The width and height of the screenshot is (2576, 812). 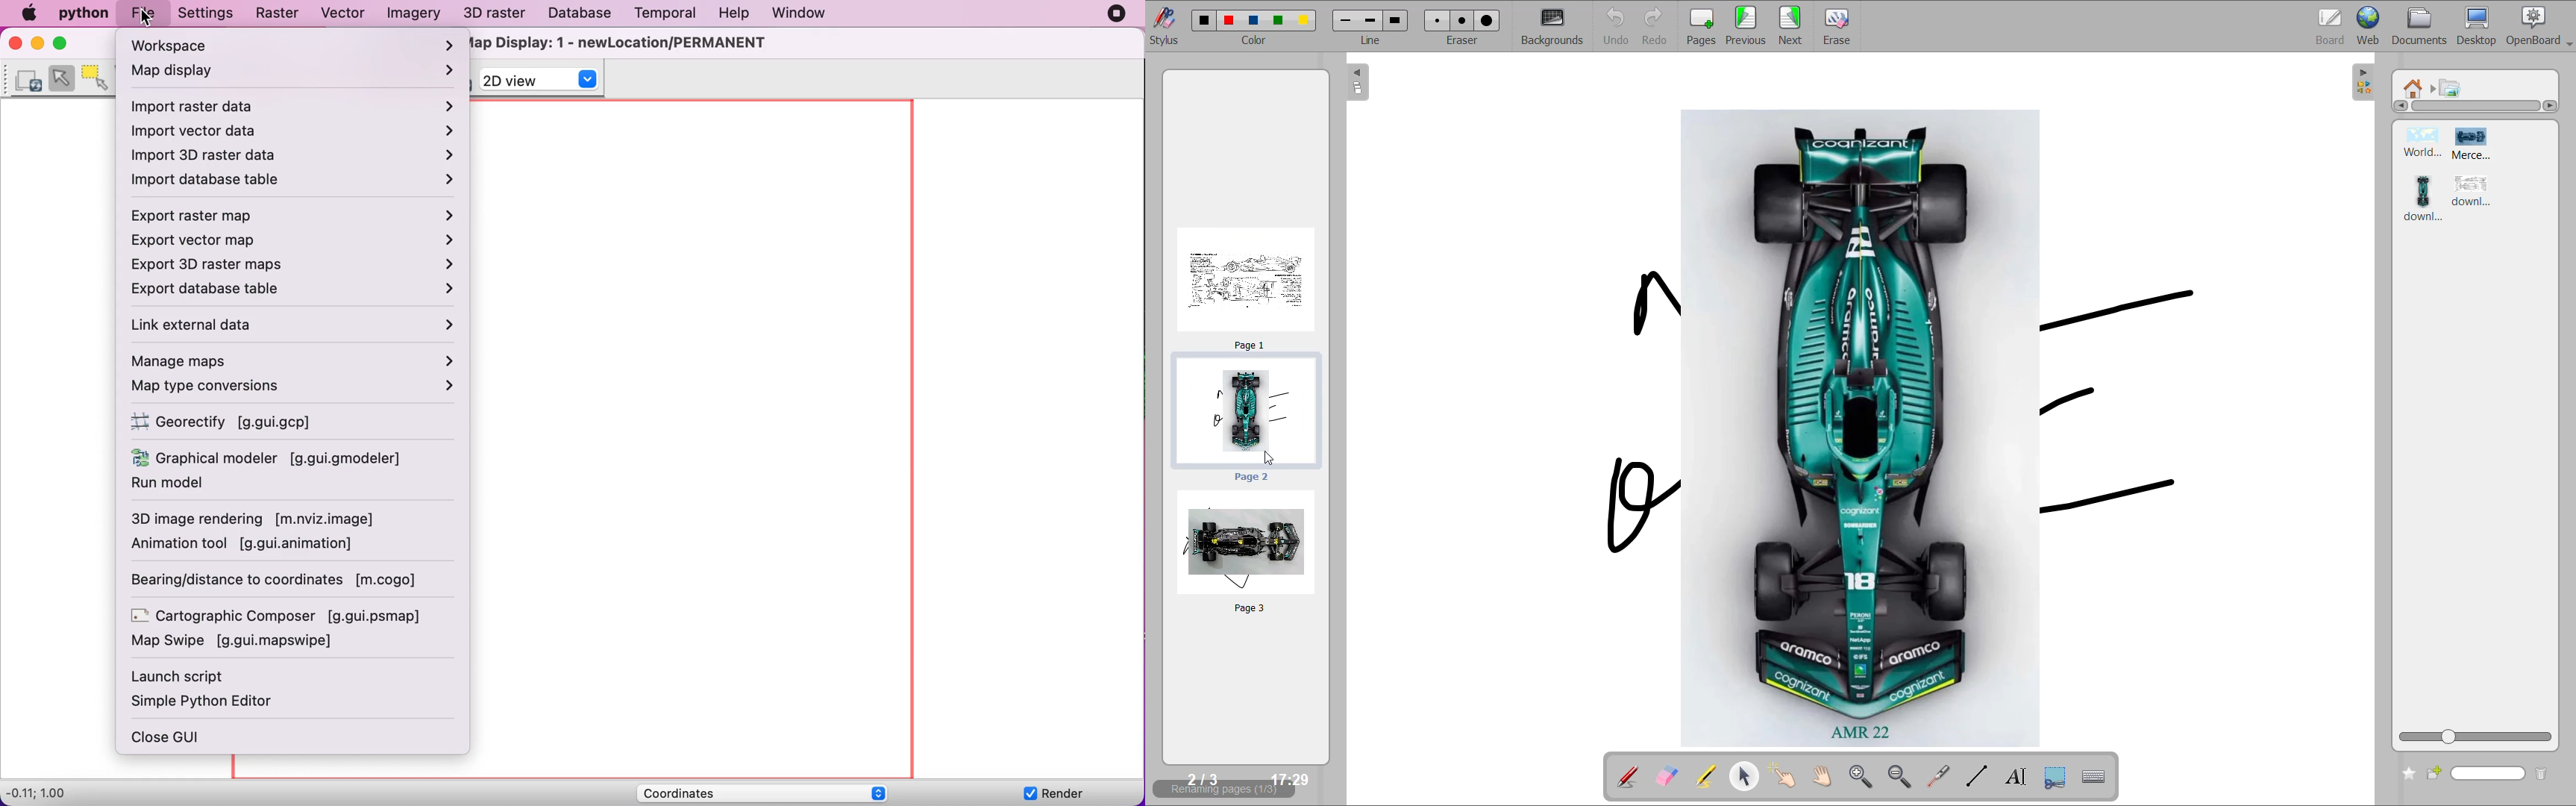 What do you see at coordinates (1705, 775) in the screenshot?
I see `highlight` at bounding box center [1705, 775].